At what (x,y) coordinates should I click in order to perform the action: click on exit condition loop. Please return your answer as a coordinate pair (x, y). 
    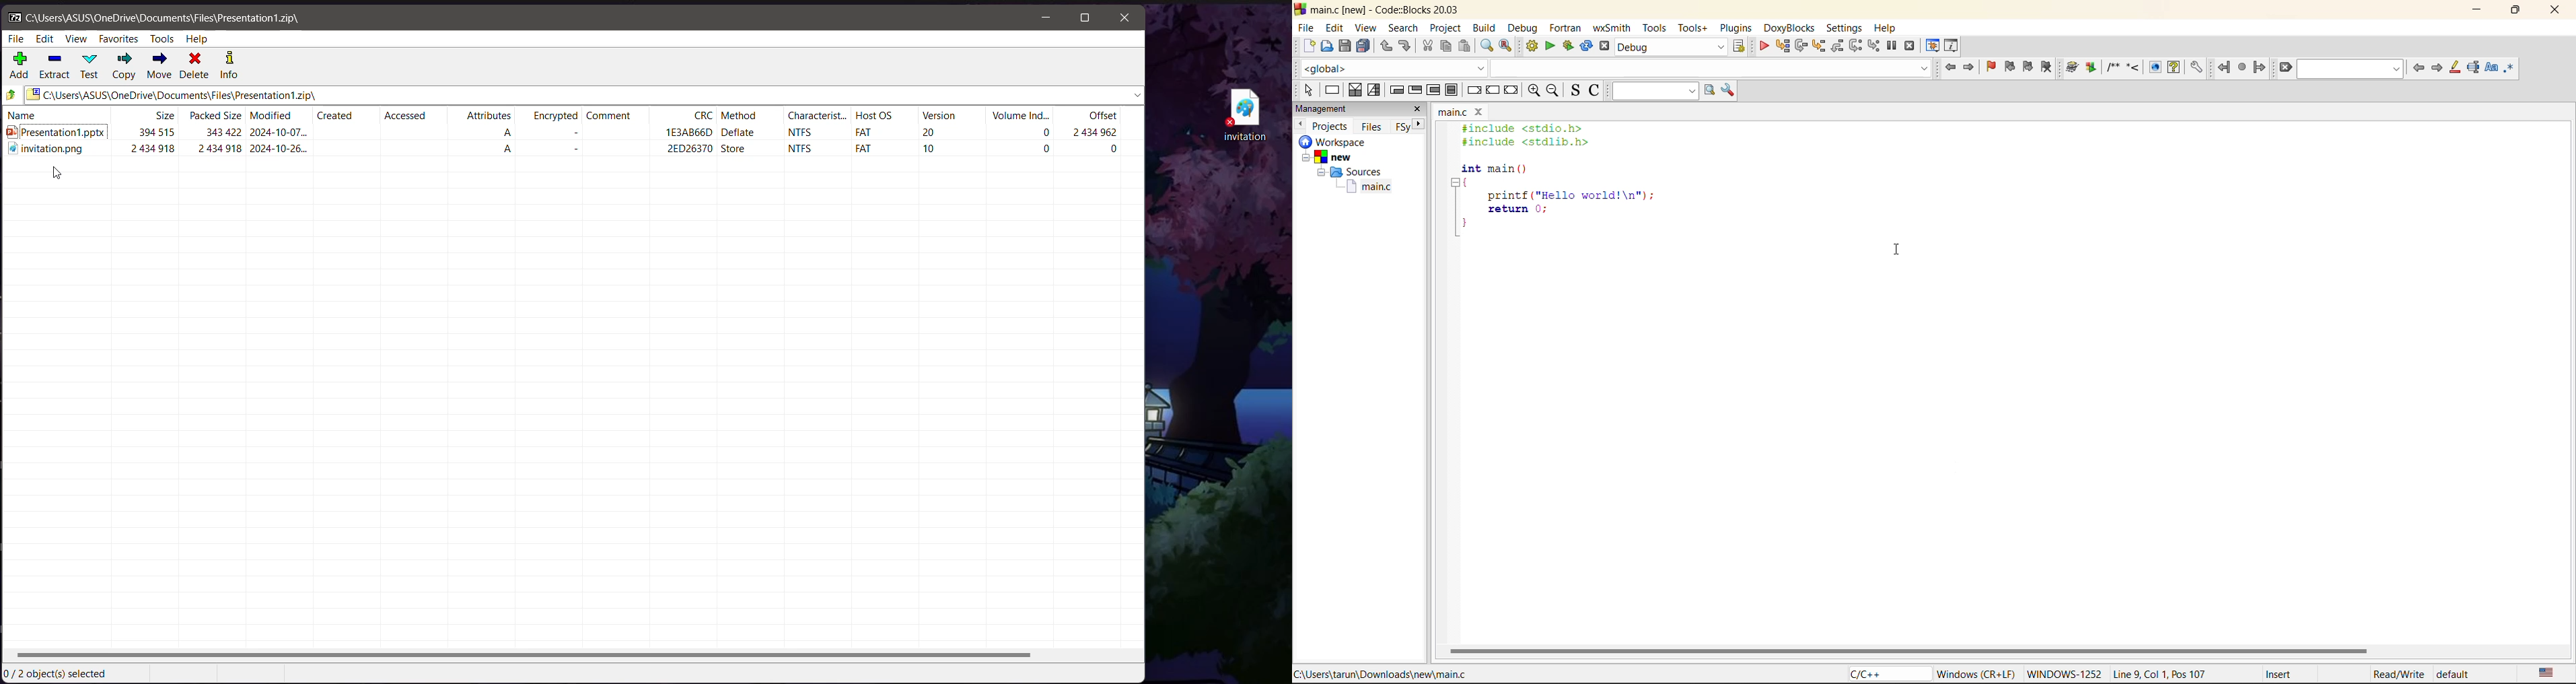
    Looking at the image, I should click on (1414, 90).